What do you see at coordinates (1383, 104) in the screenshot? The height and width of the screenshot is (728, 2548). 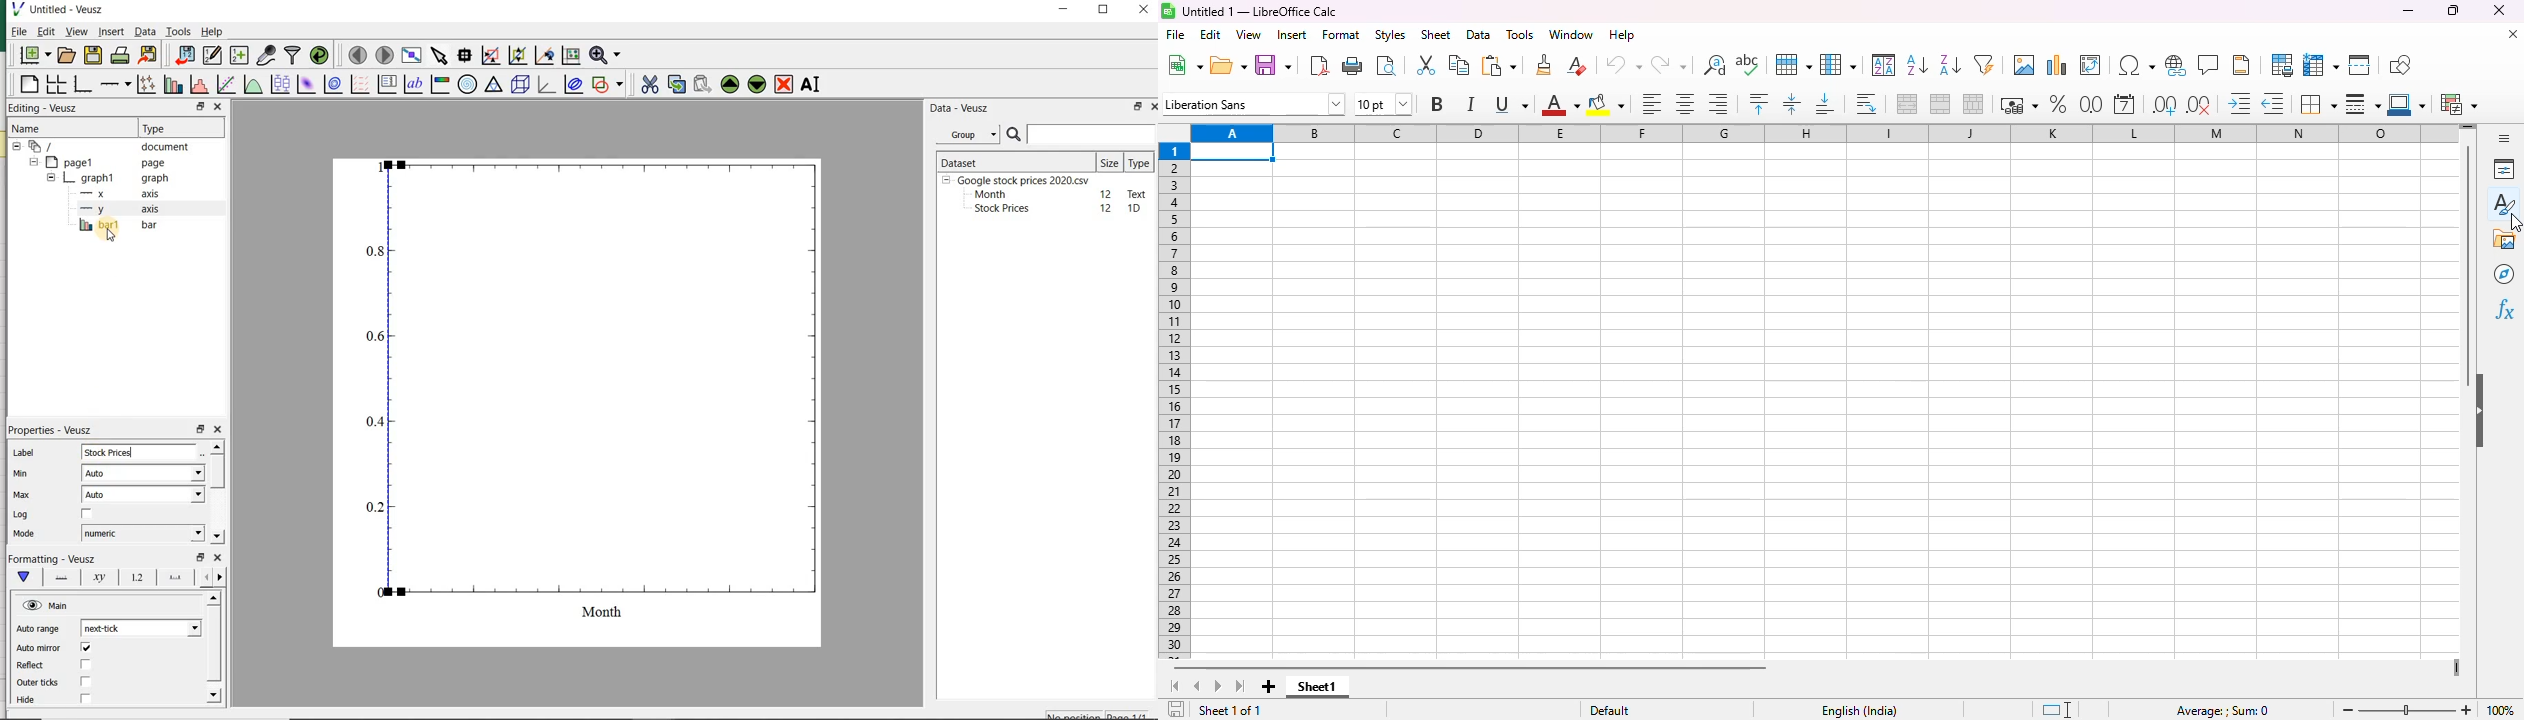 I see `font size` at bounding box center [1383, 104].